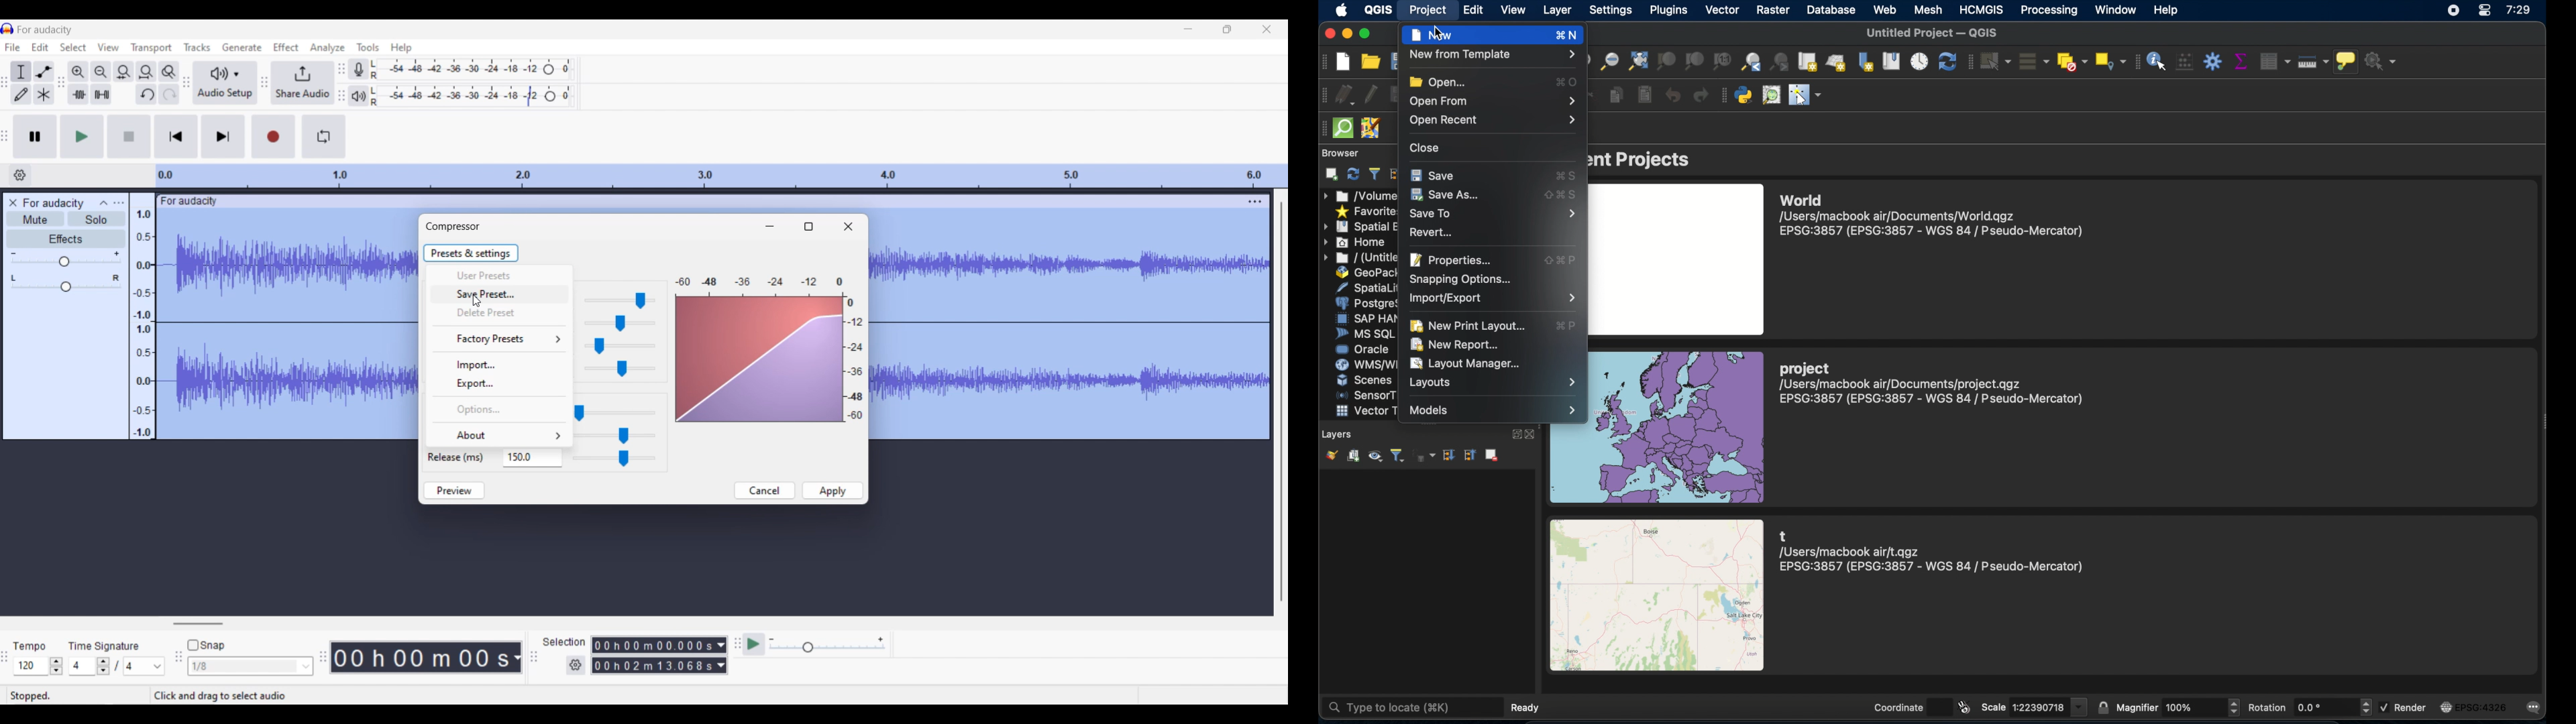 Image resolution: width=2576 pixels, height=728 pixels. What do you see at coordinates (621, 459) in the screenshot?
I see `Release slider` at bounding box center [621, 459].